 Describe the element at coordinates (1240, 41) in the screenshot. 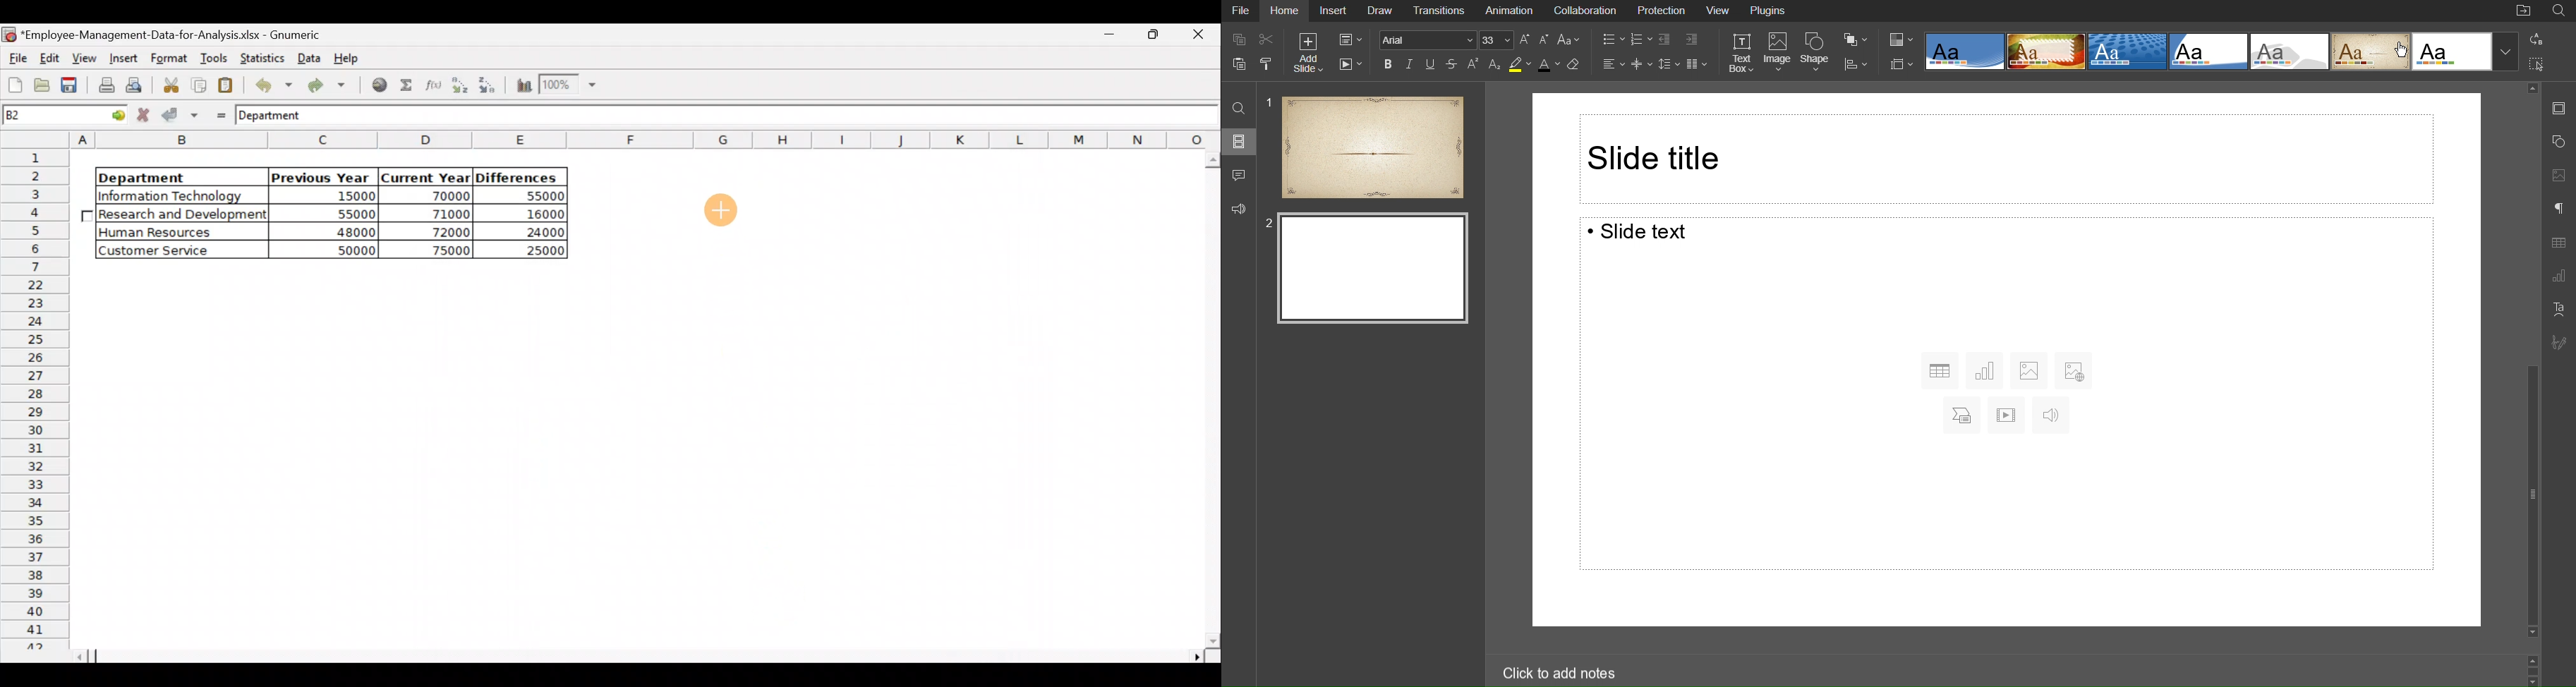

I see `copy` at that location.